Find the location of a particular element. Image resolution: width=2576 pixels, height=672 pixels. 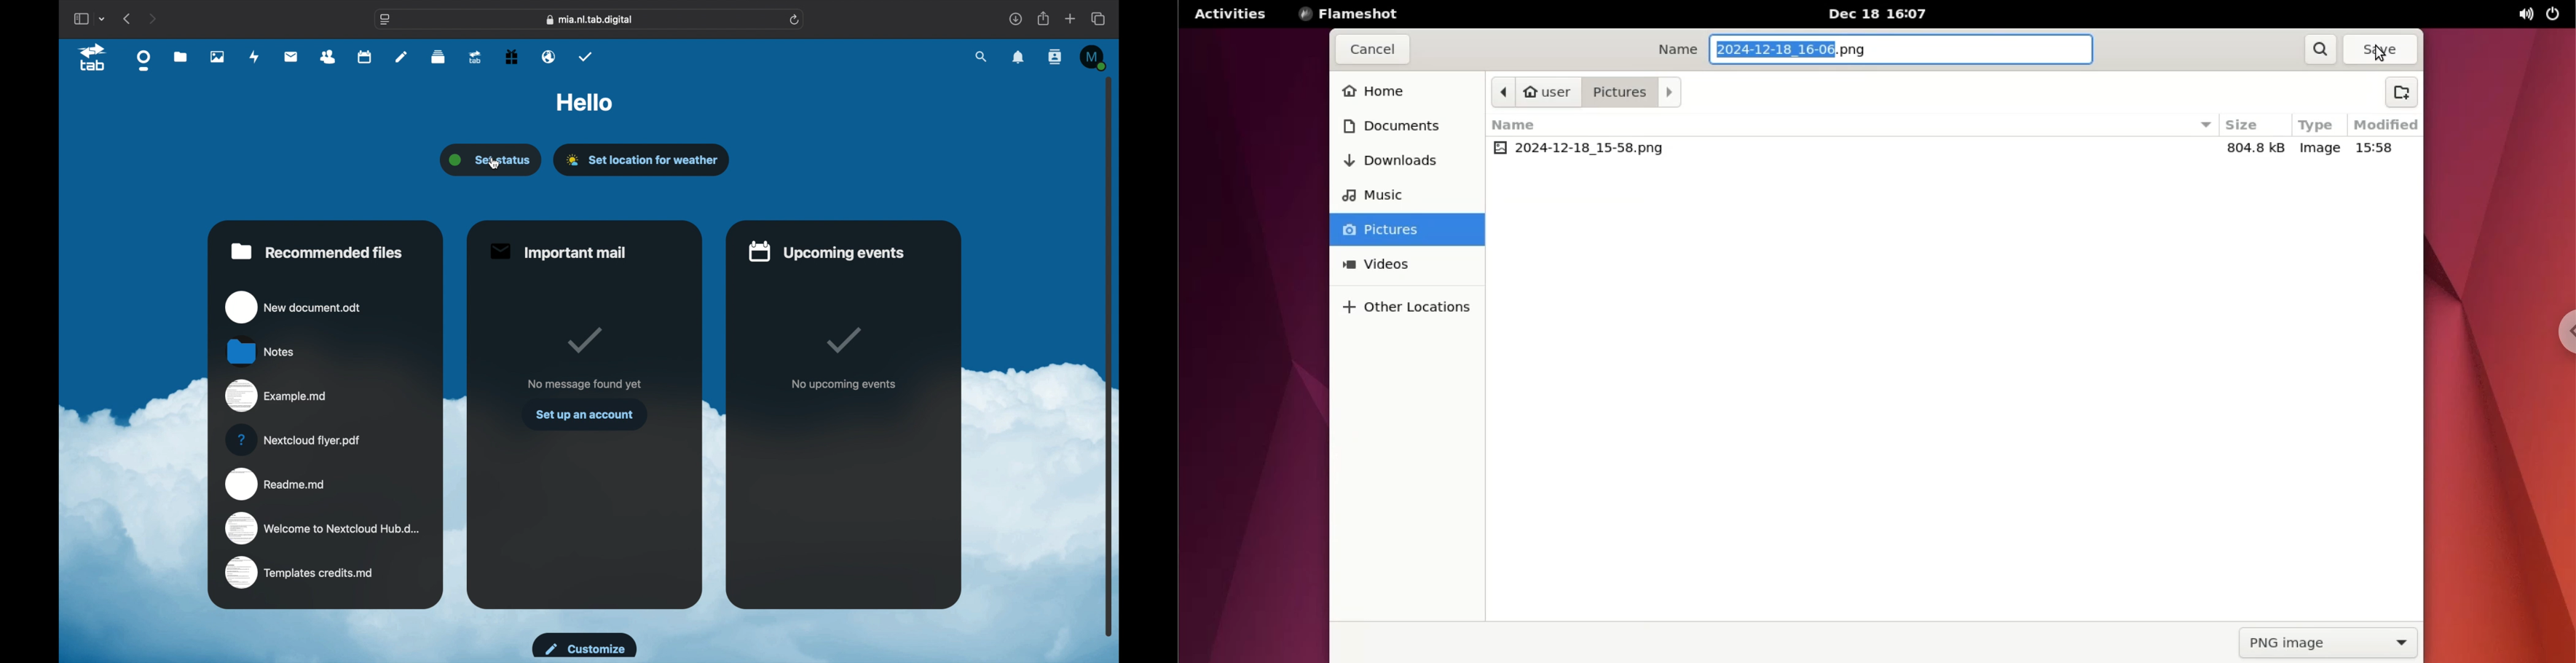

set status is located at coordinates (489, 160).